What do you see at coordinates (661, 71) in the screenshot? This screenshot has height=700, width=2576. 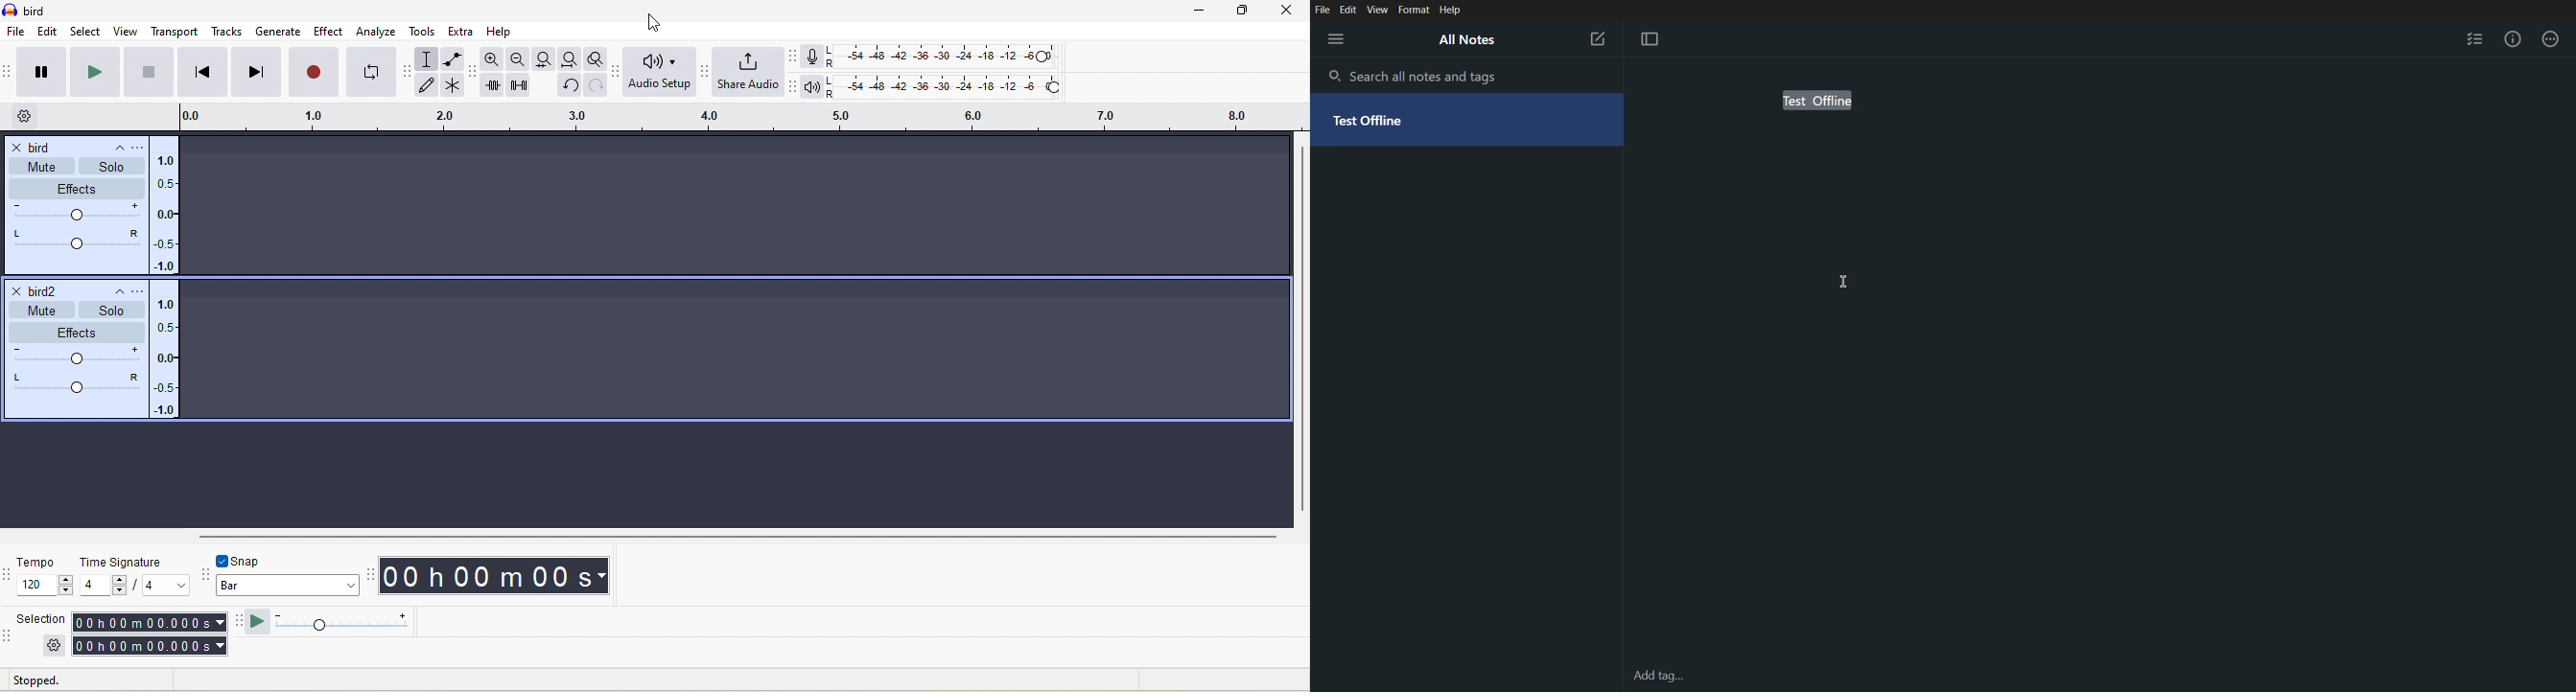 I see `audio setup toolbar` at bounding box center [661, 71].